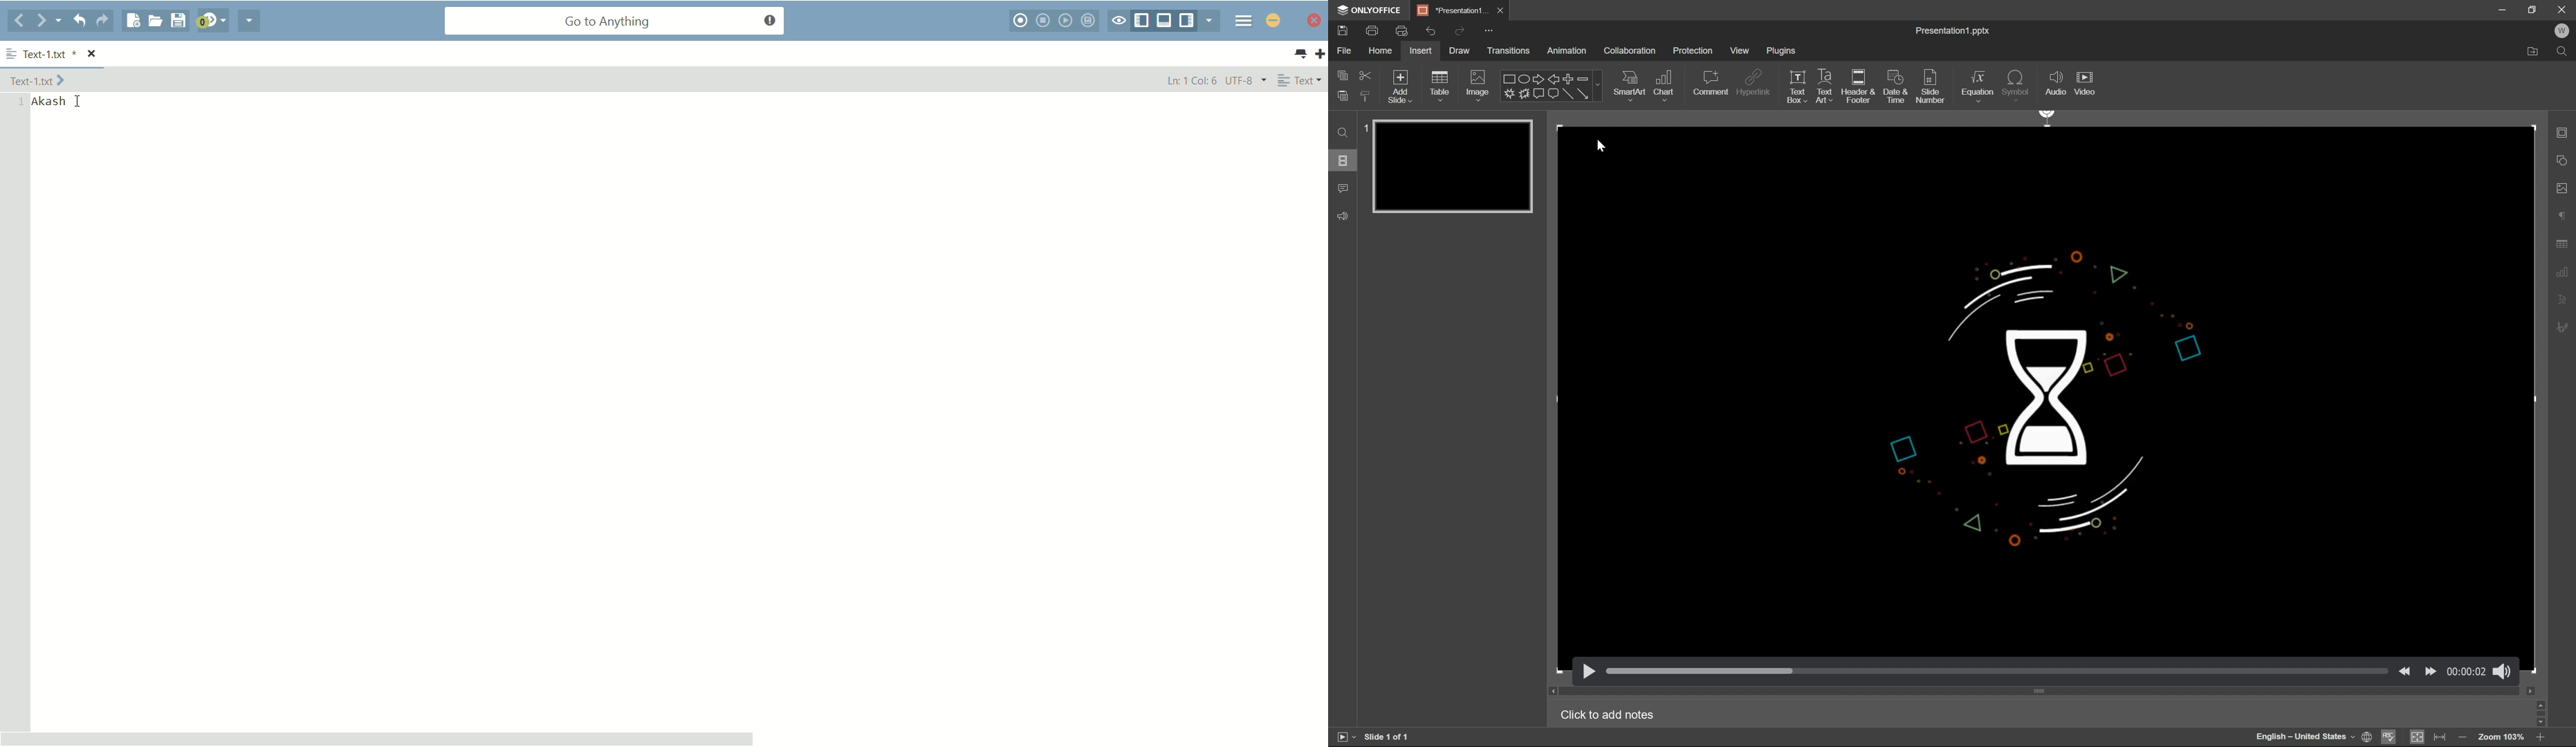 The width and height of the screenshot is (2576, 756). Describe the element at coordinates (1452, 167) in the screenshot. I see `slide` at that location.